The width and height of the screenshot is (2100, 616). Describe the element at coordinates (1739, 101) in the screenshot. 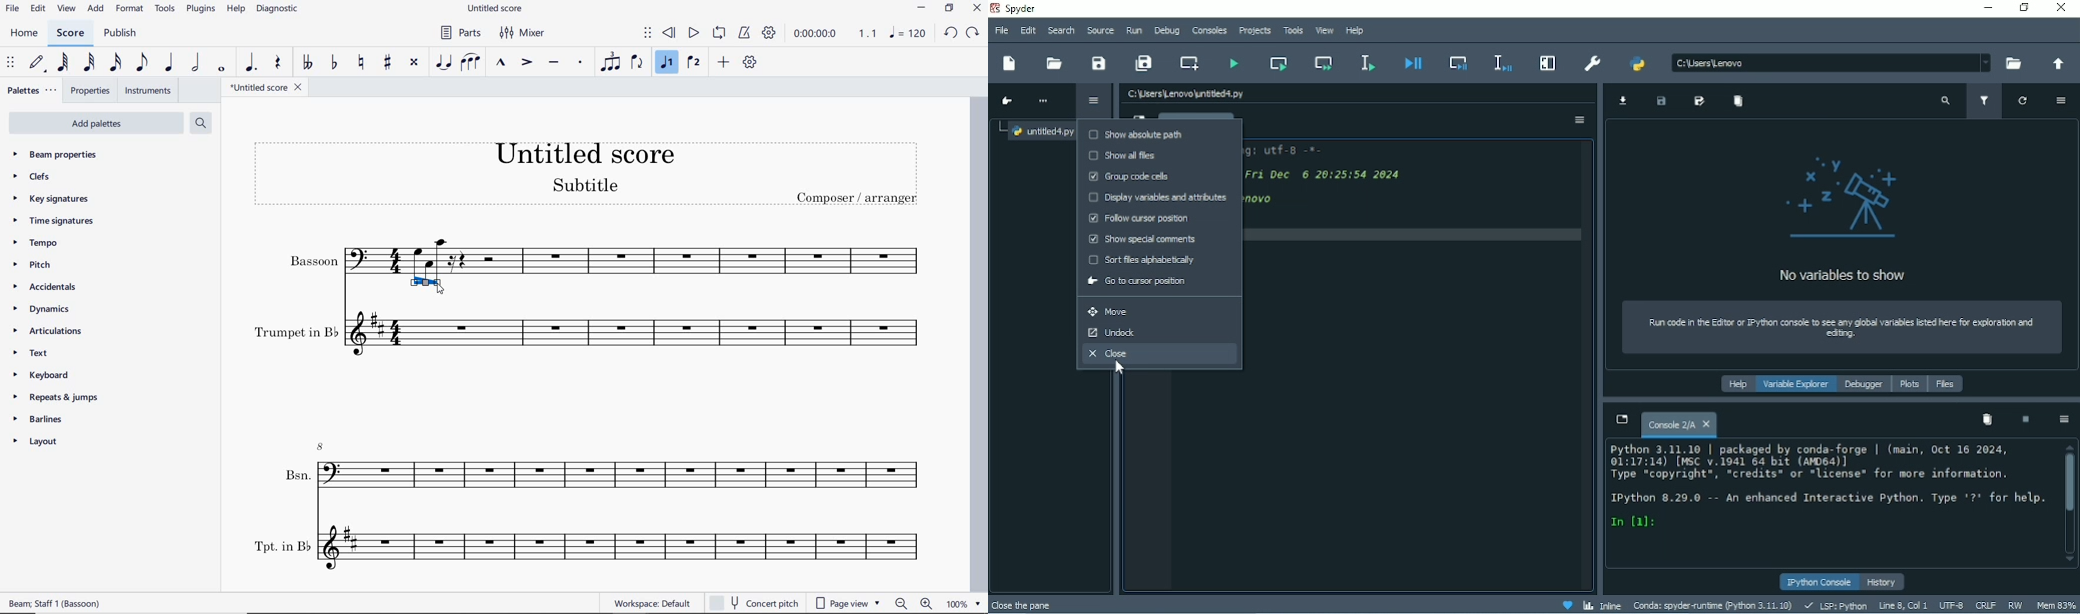

I see `Remove all variables` at that location.